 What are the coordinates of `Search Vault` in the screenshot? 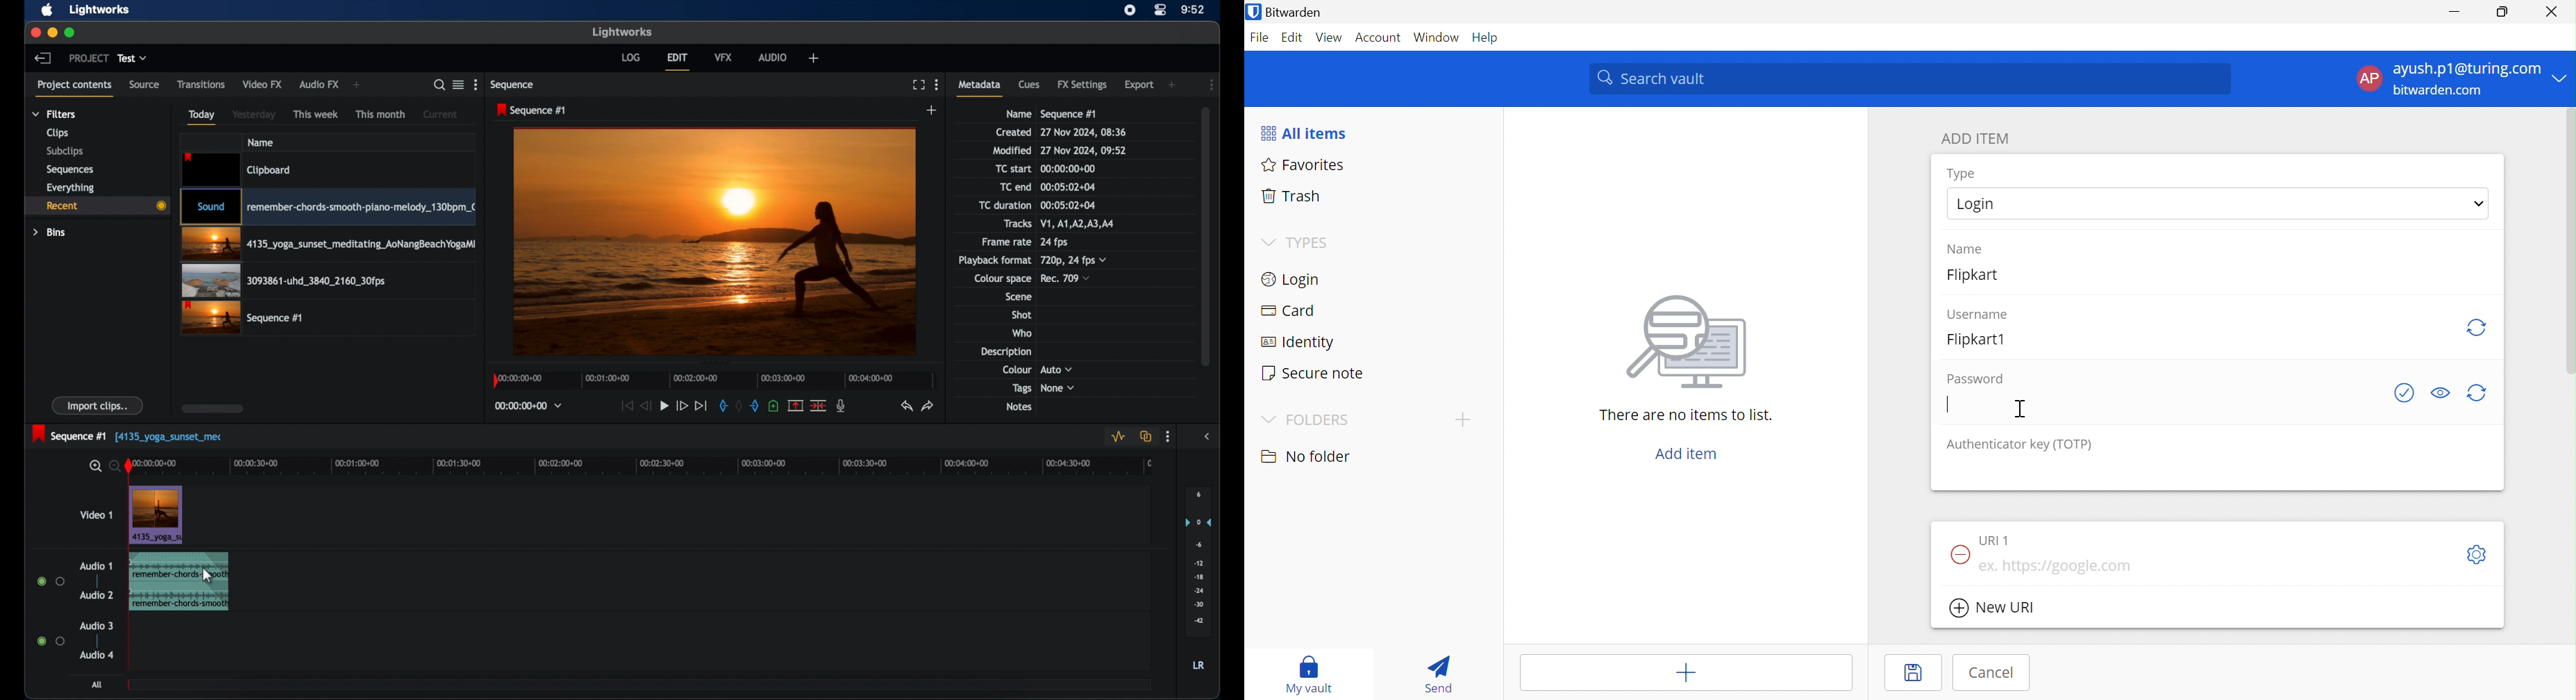 It's located at (1911, 78).